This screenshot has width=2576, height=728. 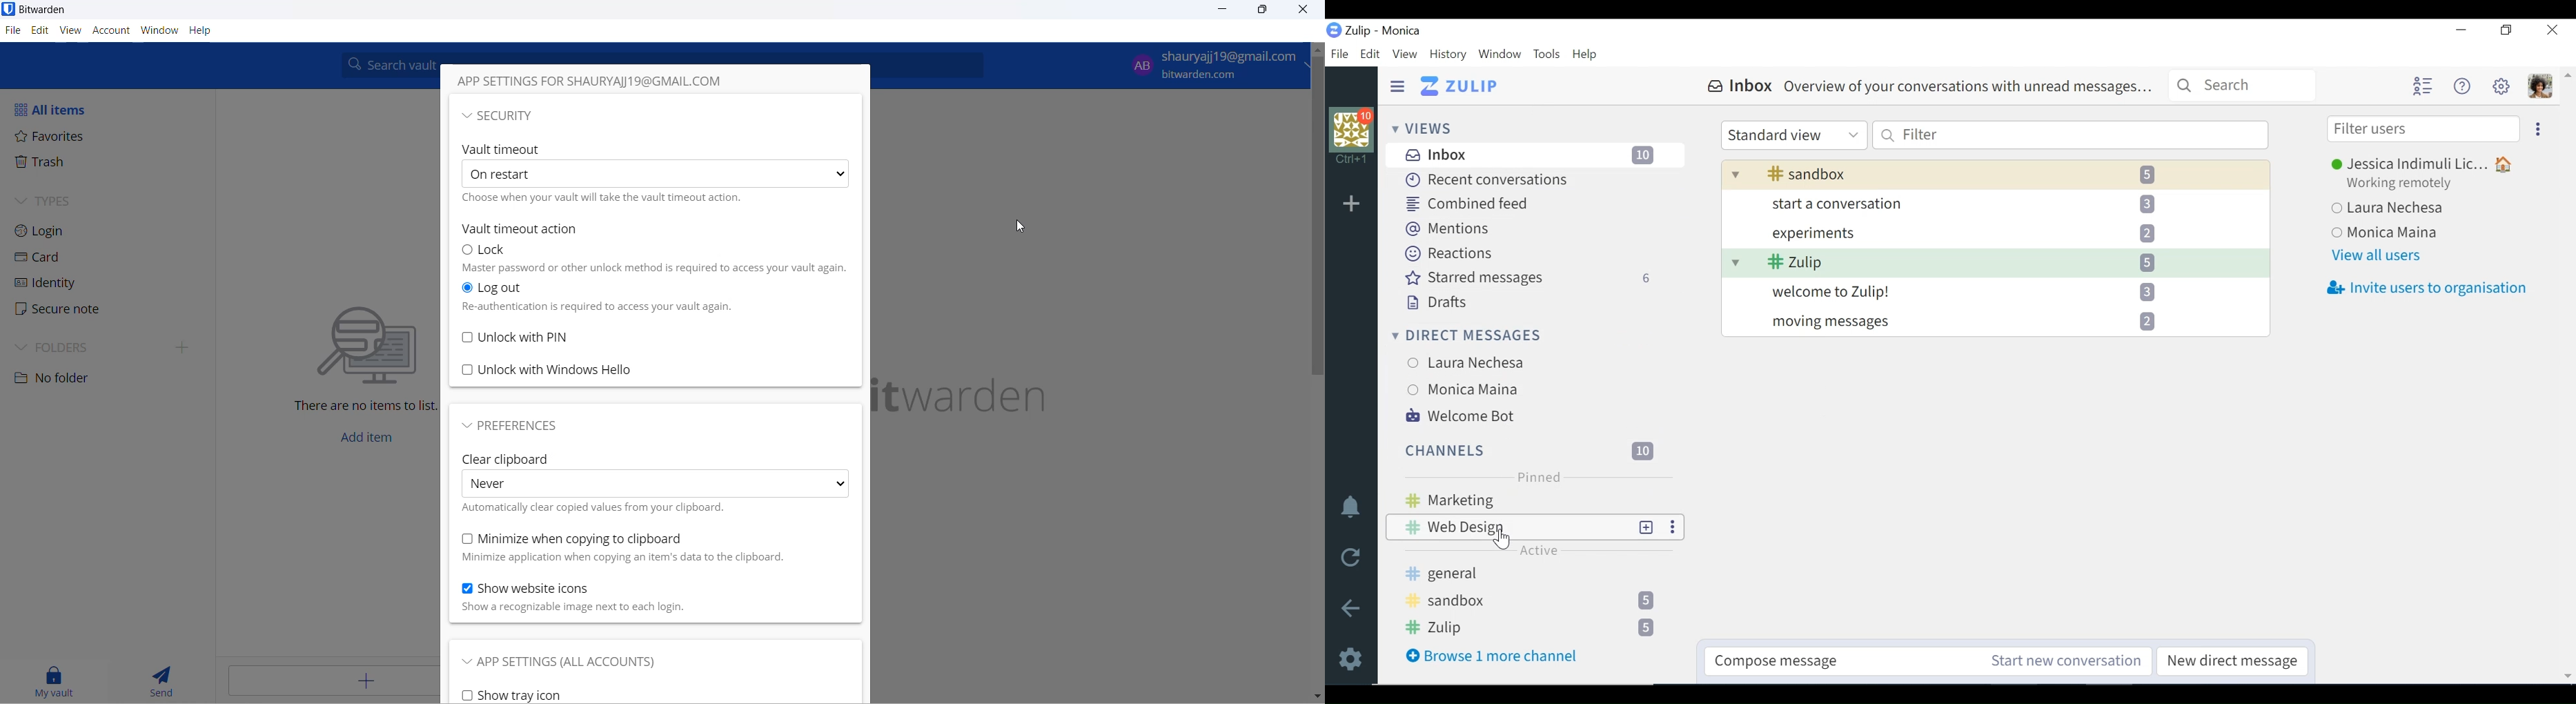 What do you see at coordinates (544, 589) in the screenshot?
I see `show website icon checkbox` at bounding box center [544, 589].